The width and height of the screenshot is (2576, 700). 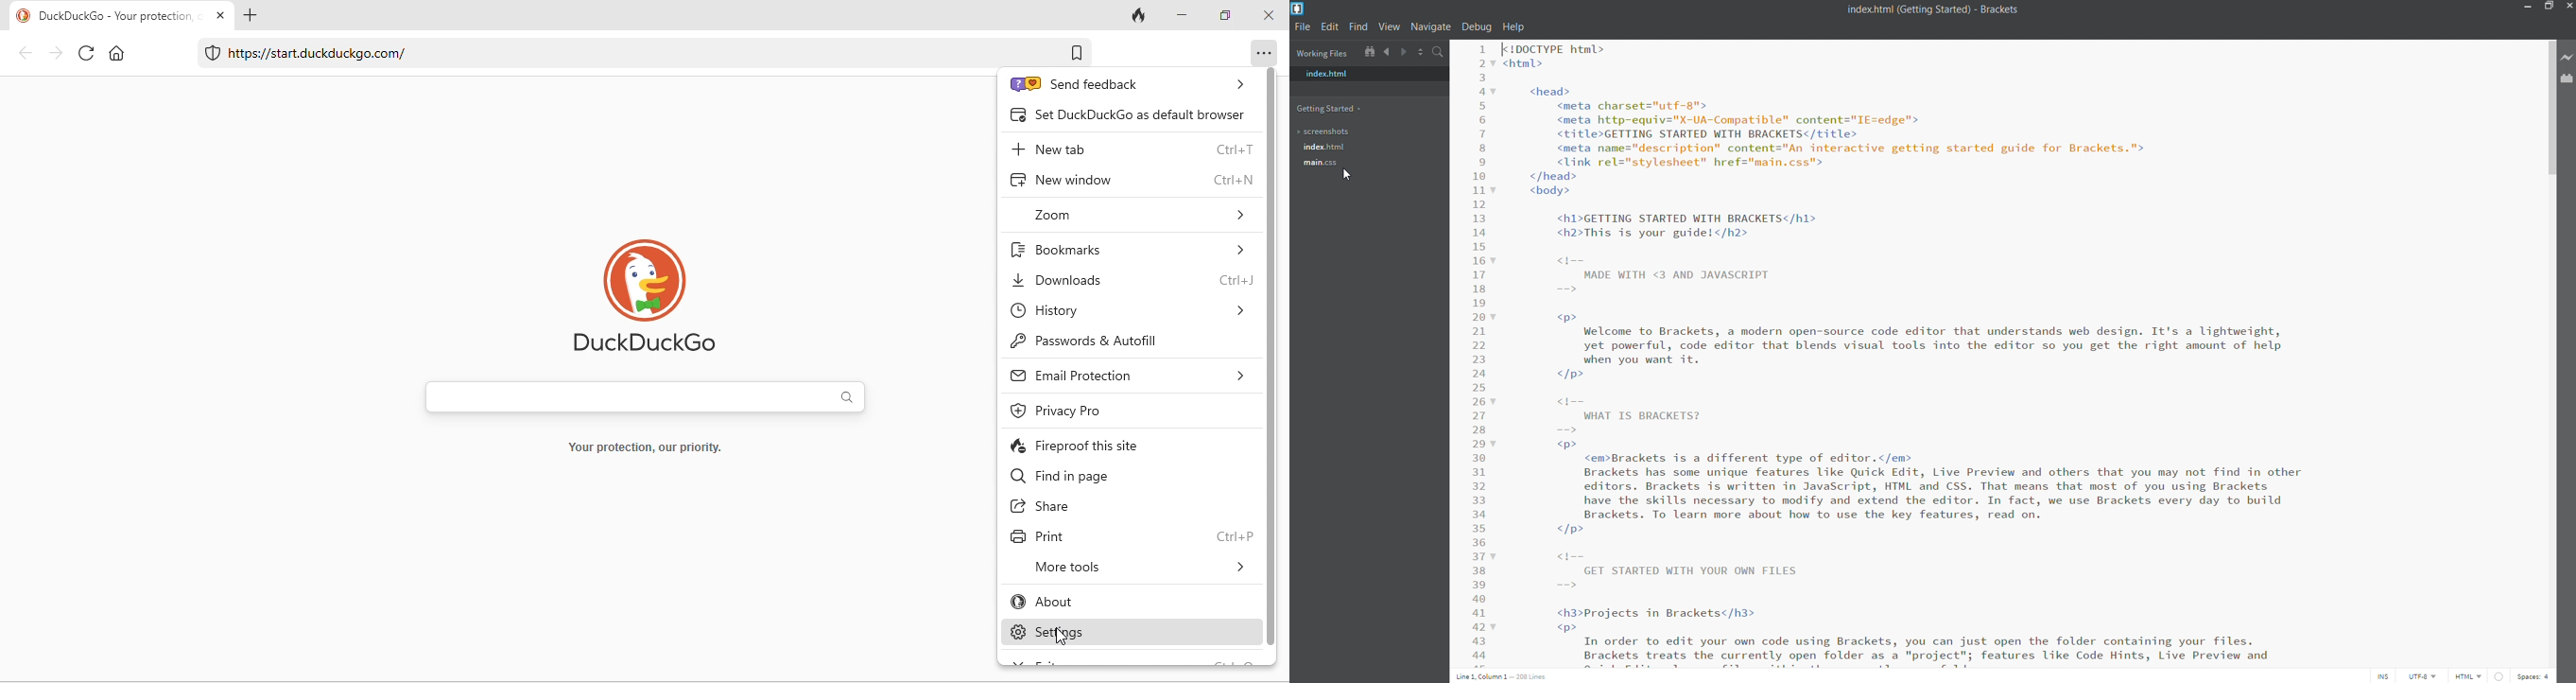 What do you see at coordinates (2568, 80) in the screenshot?
I see `extension manager` at bounding box center [2568, 80].